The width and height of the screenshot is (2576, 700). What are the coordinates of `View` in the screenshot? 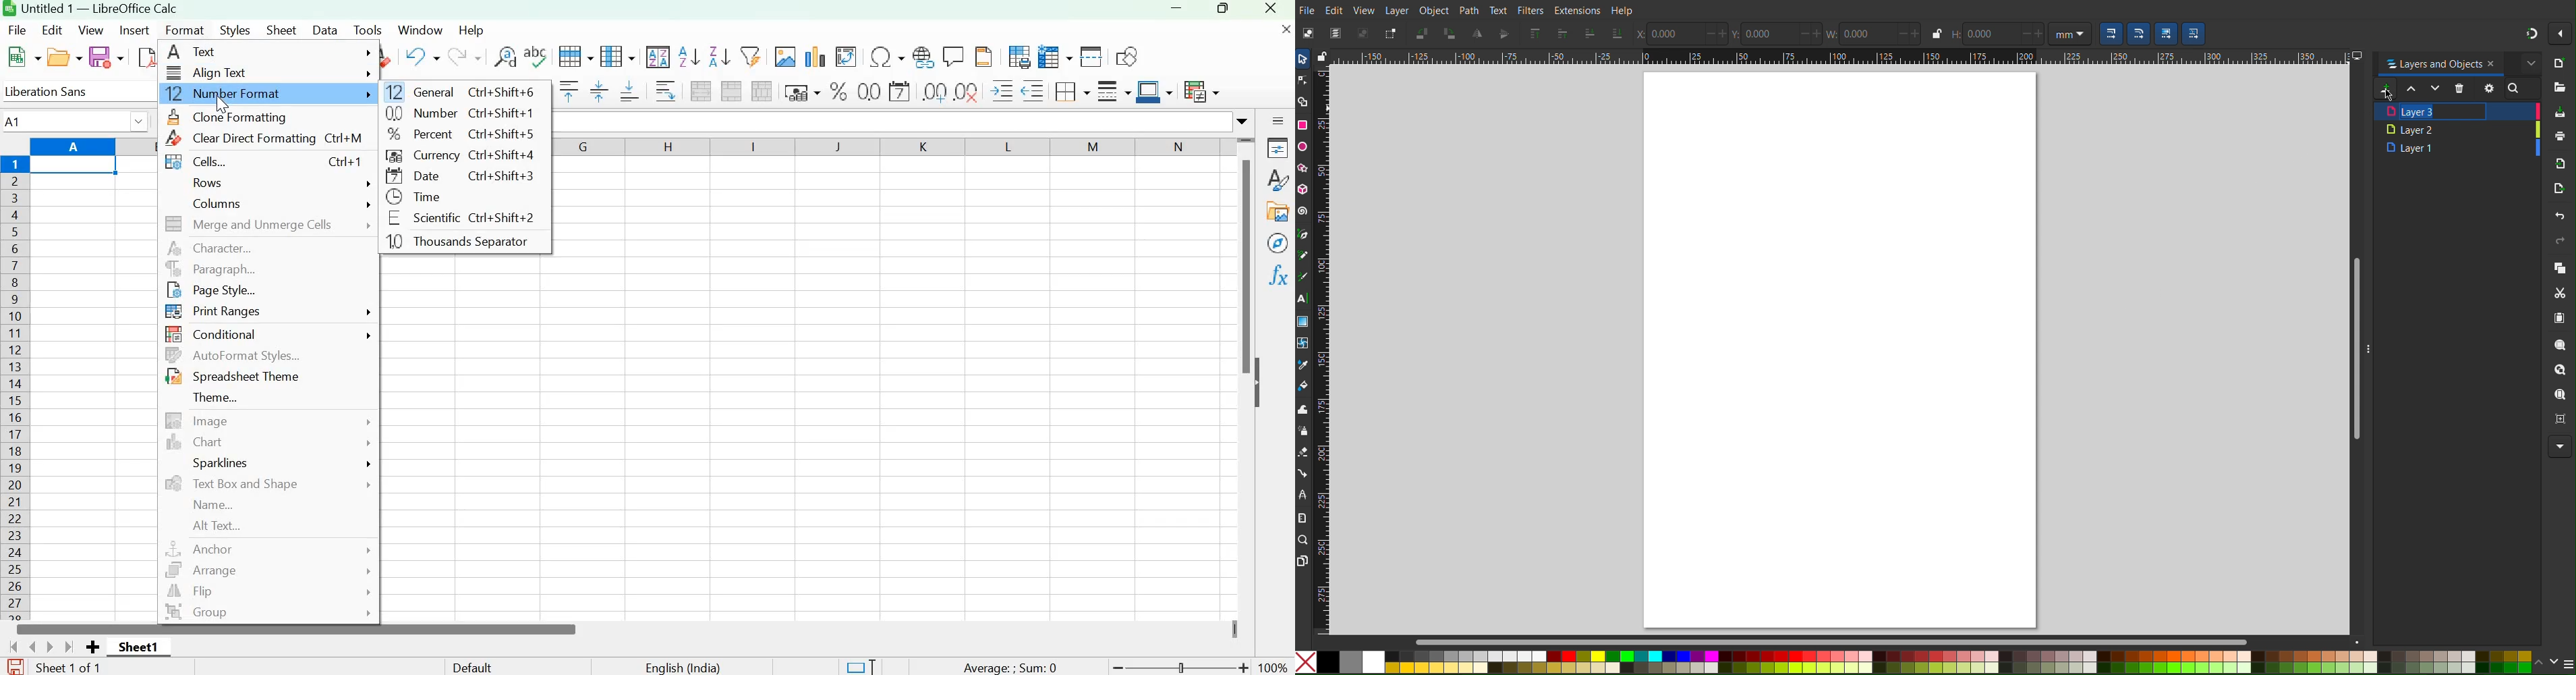 It's located at (1363, 9).